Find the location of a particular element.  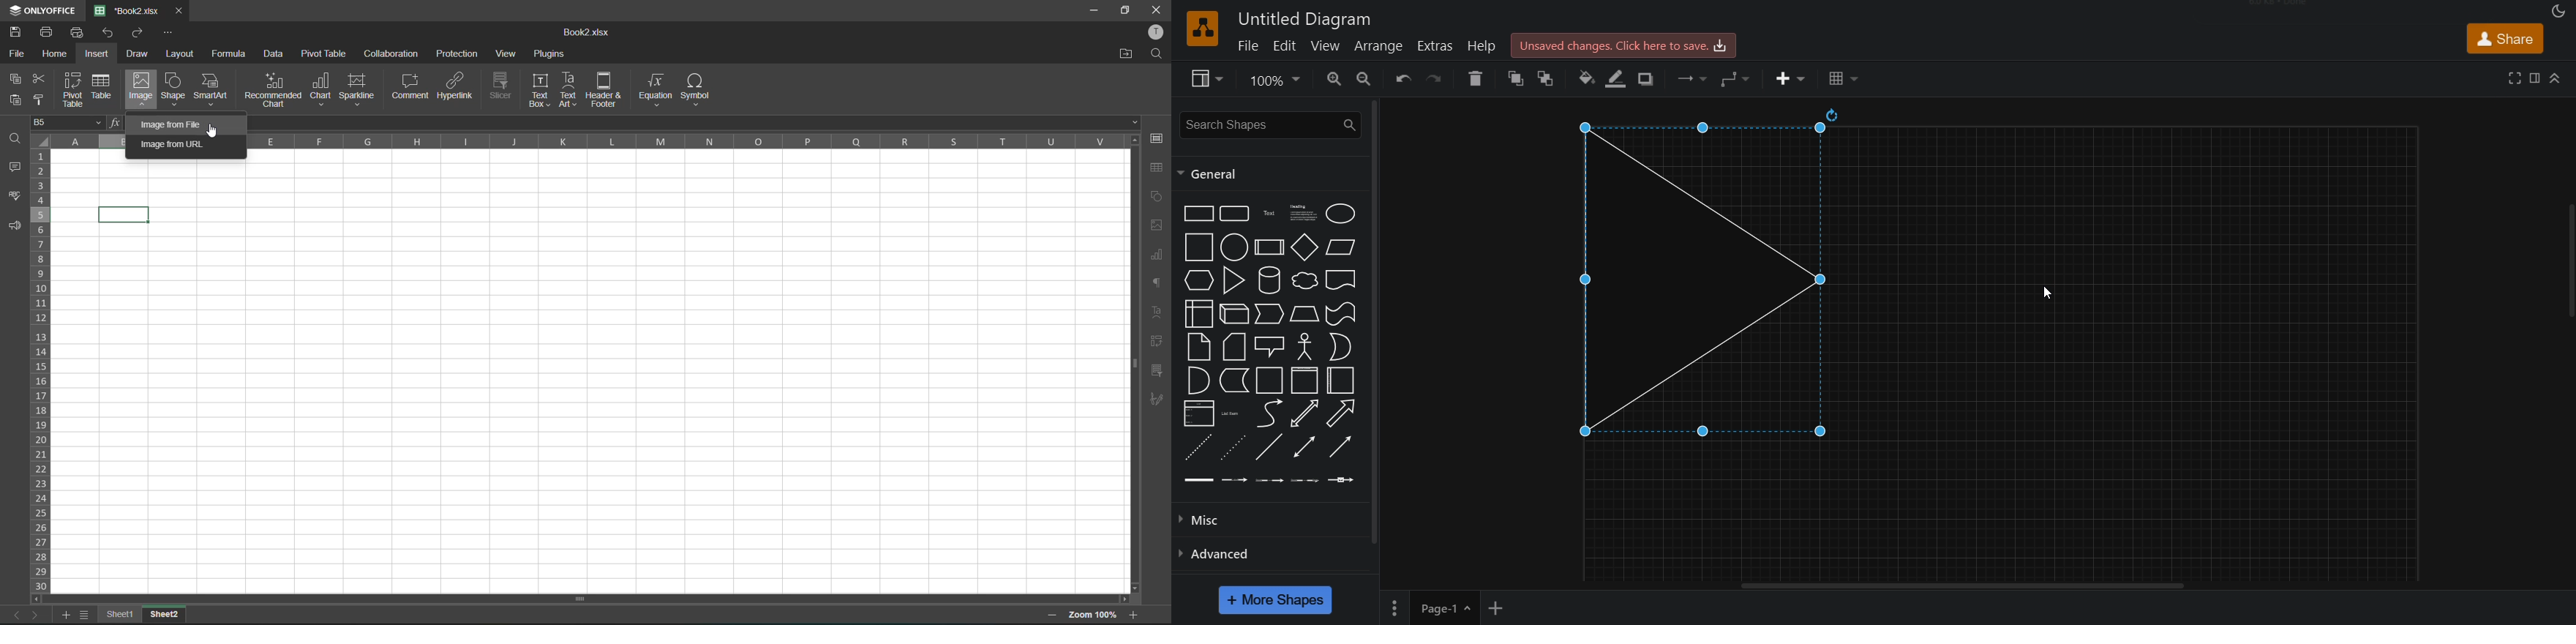

file is located at coordinates (1248, 49).